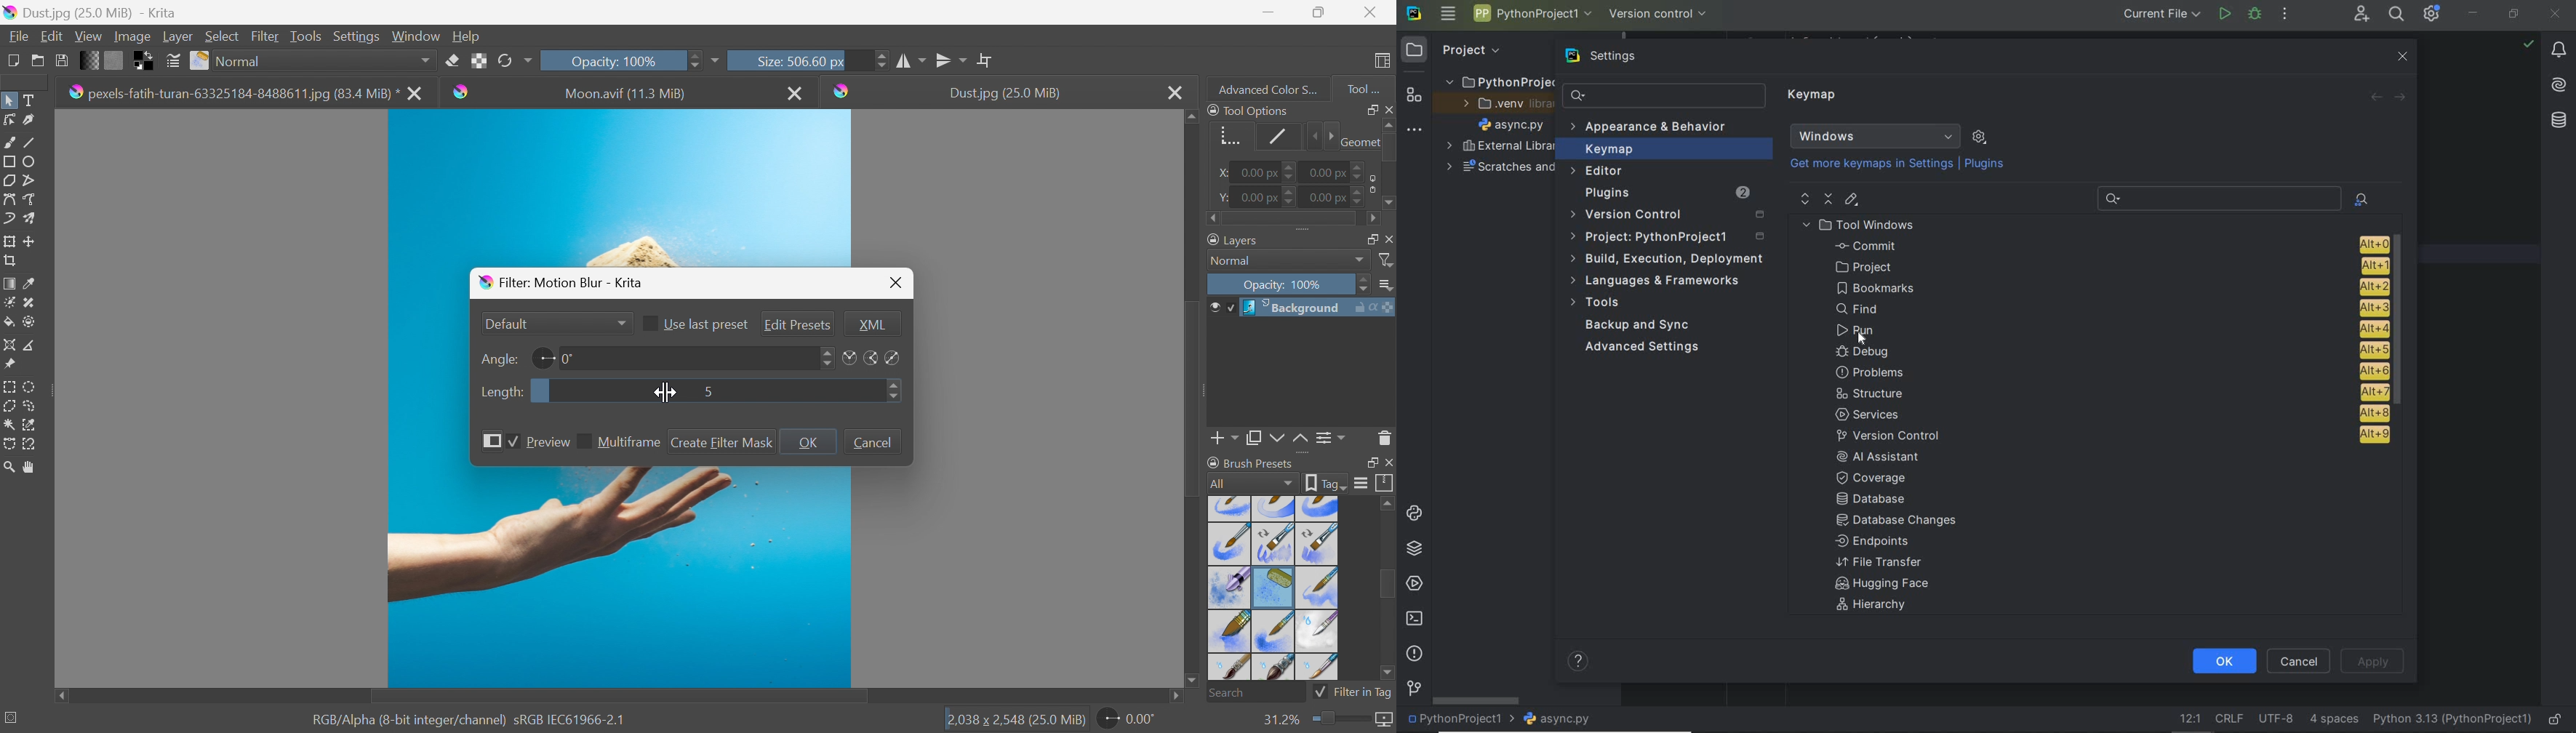 The height and width of the screenshot is (756, 2576). Describe the element at coordinates (584, 442) in the screenshot. I see `Checkbox` at that location.